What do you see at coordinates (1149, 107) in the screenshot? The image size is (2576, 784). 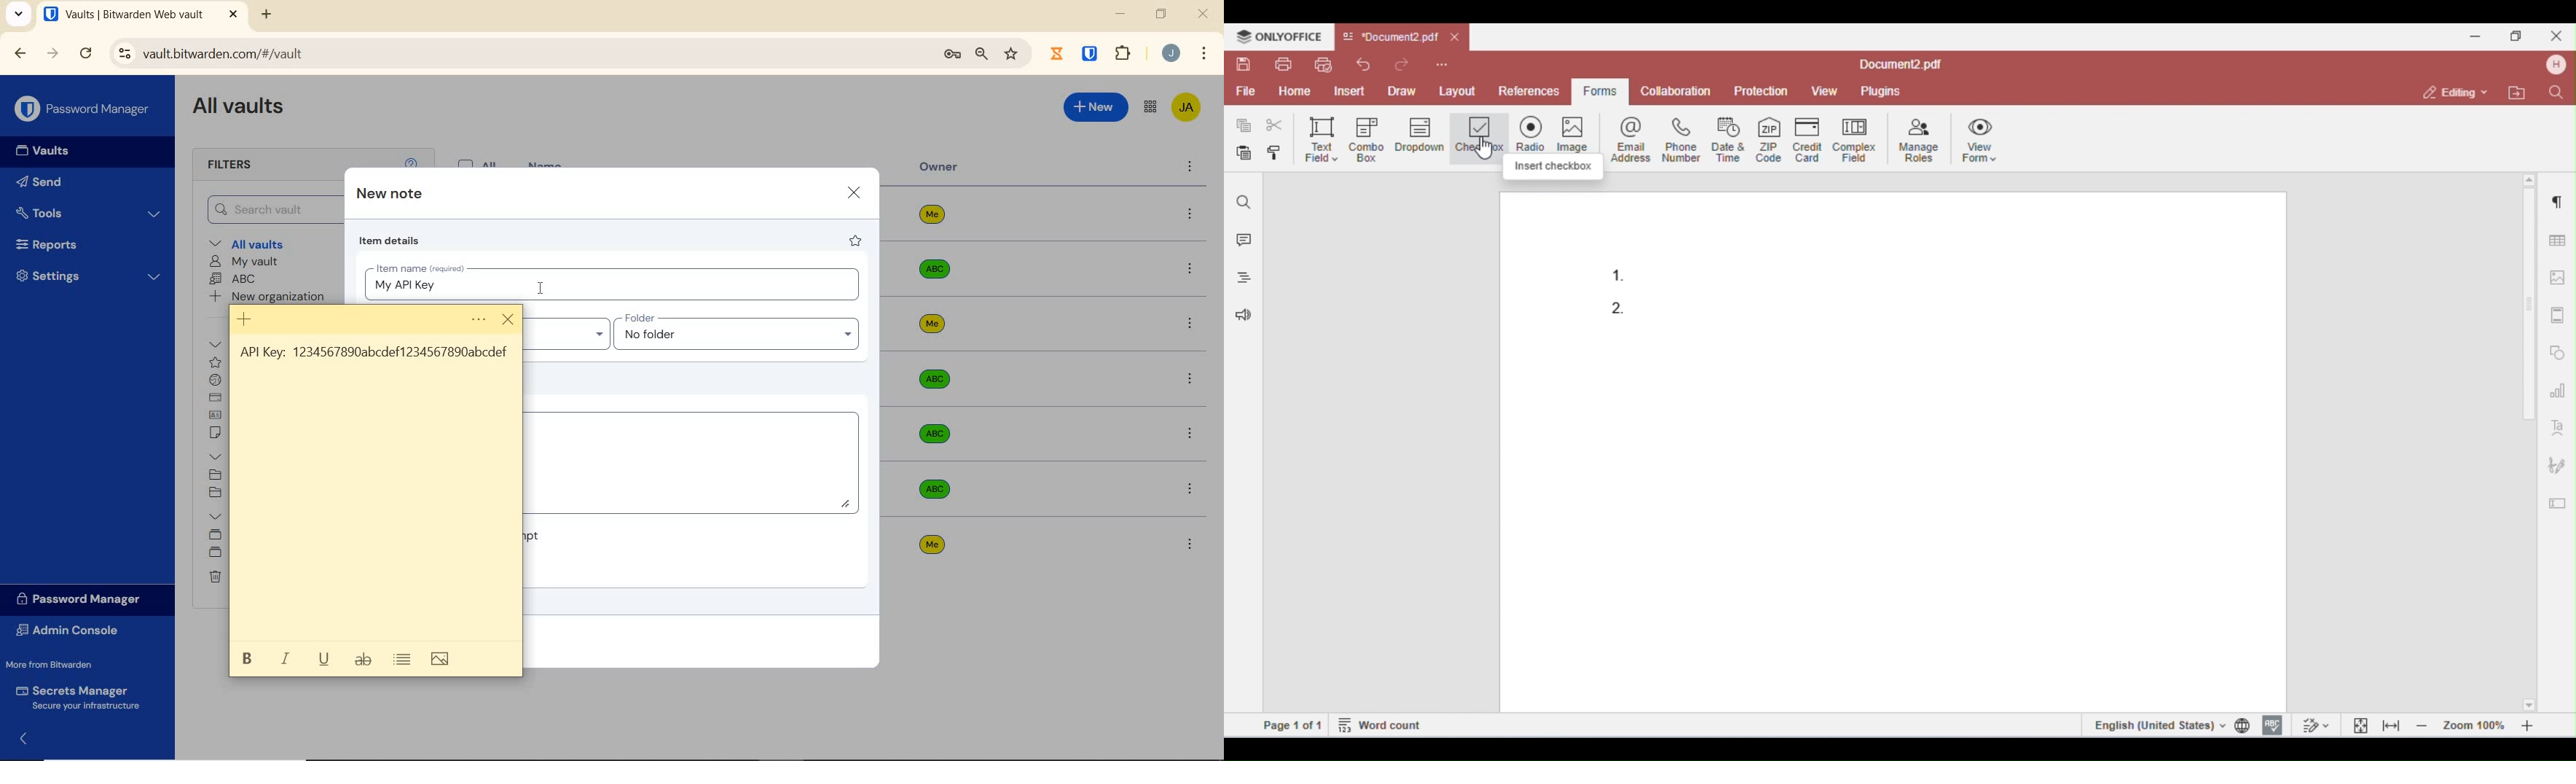 I see `toggle between admin console and password manager` at bounding box center [1149, 107].